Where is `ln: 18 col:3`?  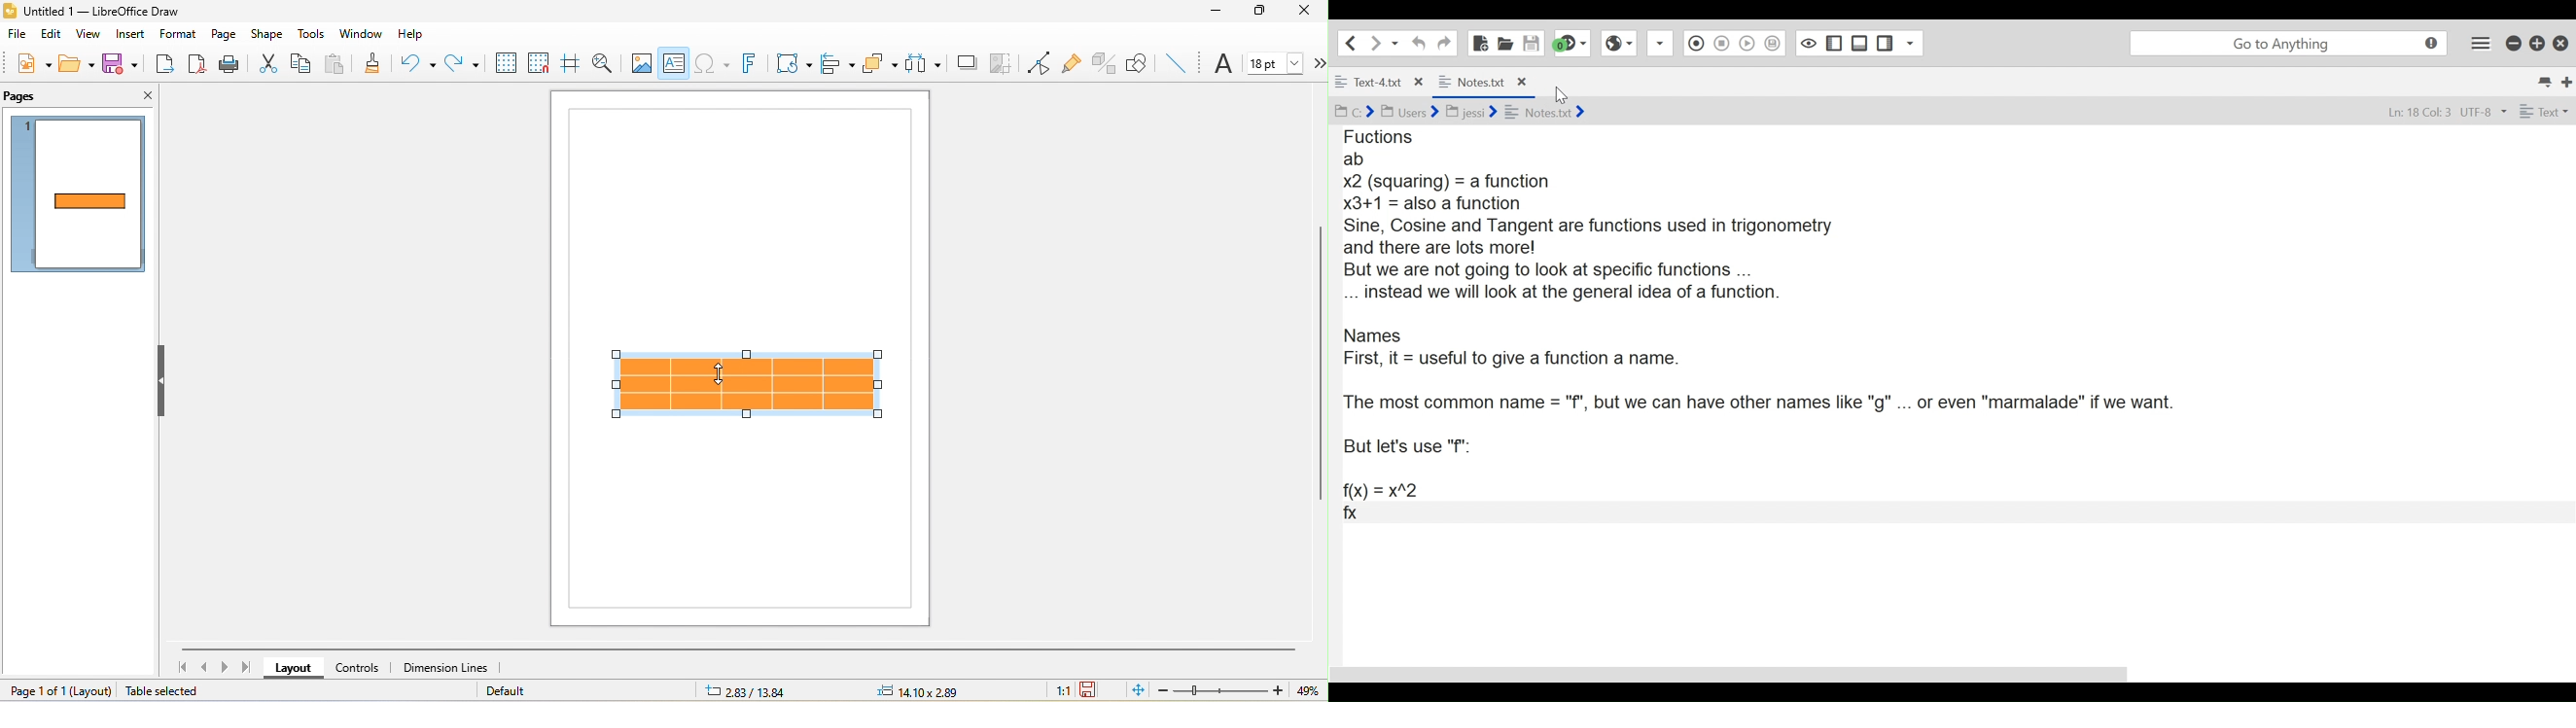 ln: 18 col:3 is located at coordinates (2416, 113).